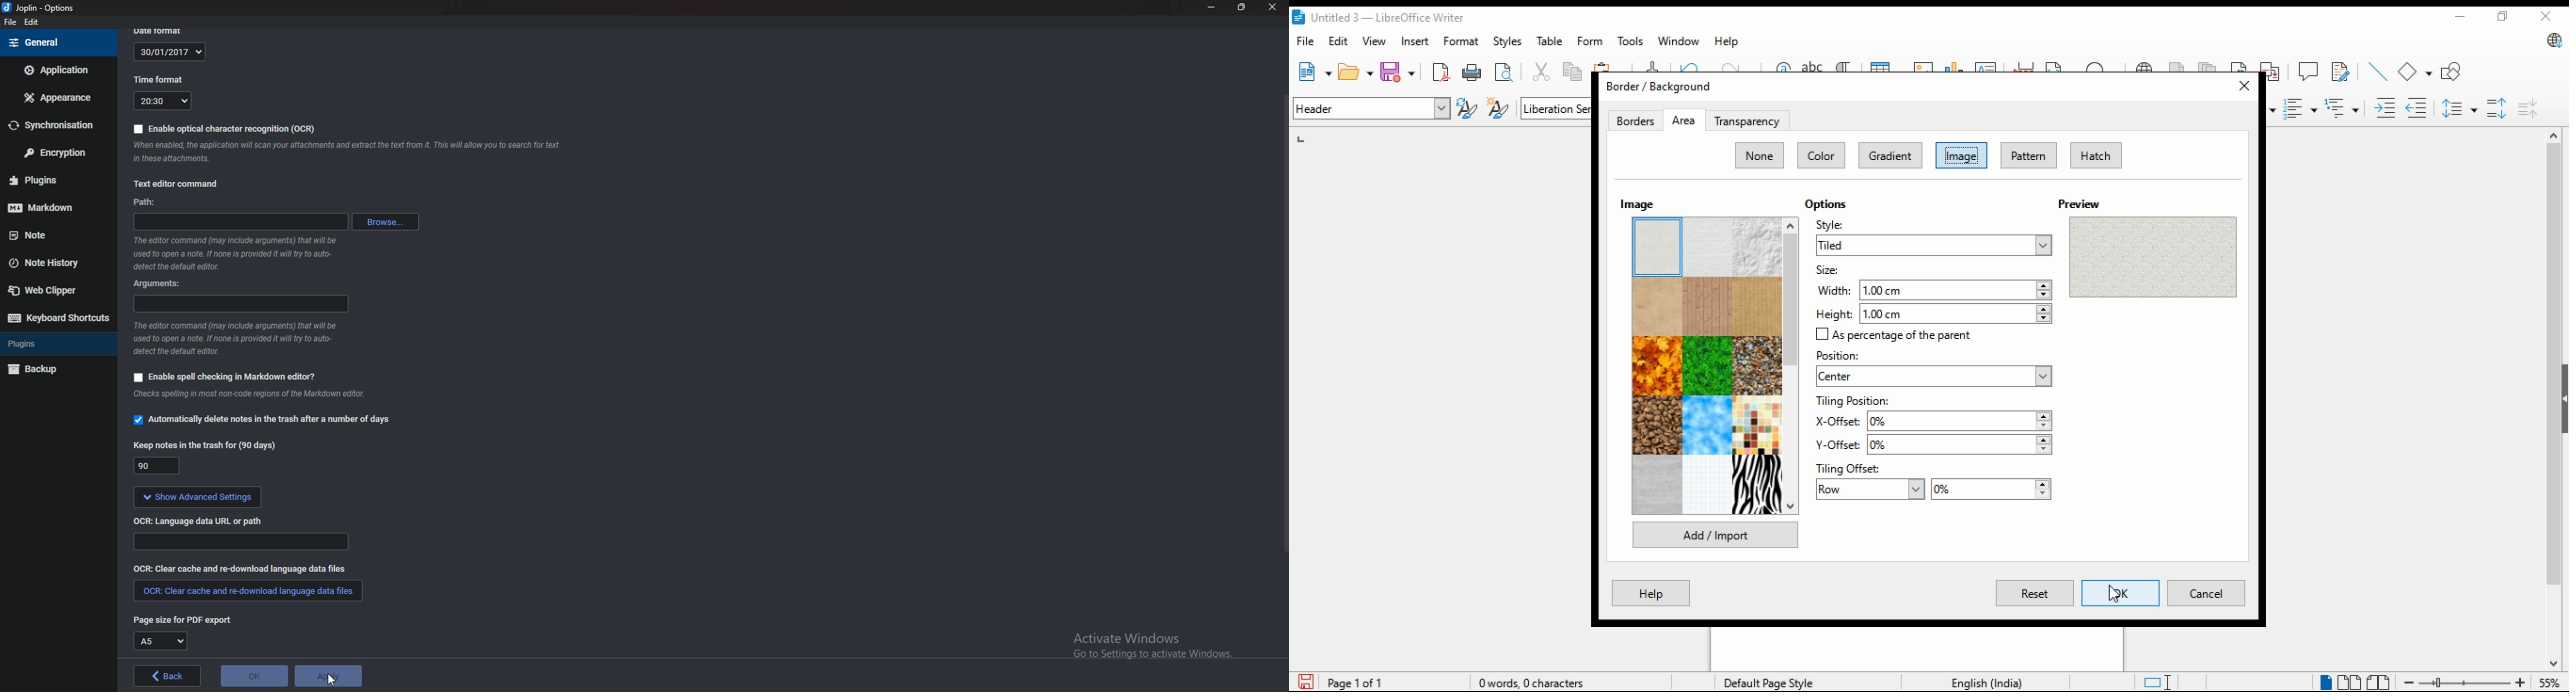 The width and height of the screenshot is (2576, 700). I want to click on browse, so click(384, 222).